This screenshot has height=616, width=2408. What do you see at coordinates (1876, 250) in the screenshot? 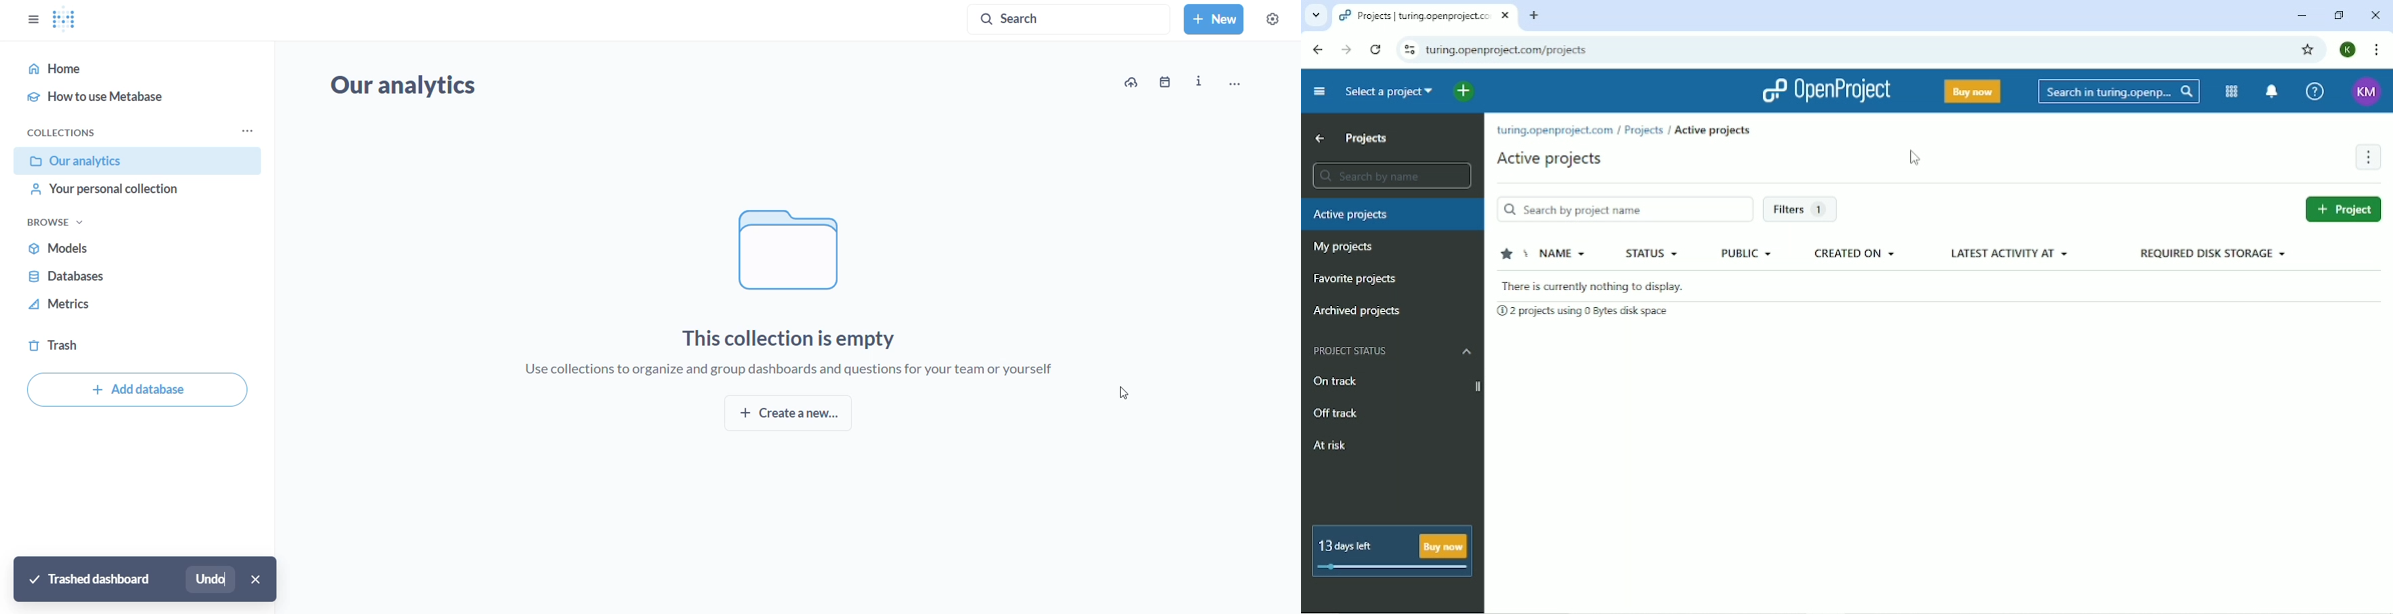
I see `Created on` at bounding box center [1876, 250].